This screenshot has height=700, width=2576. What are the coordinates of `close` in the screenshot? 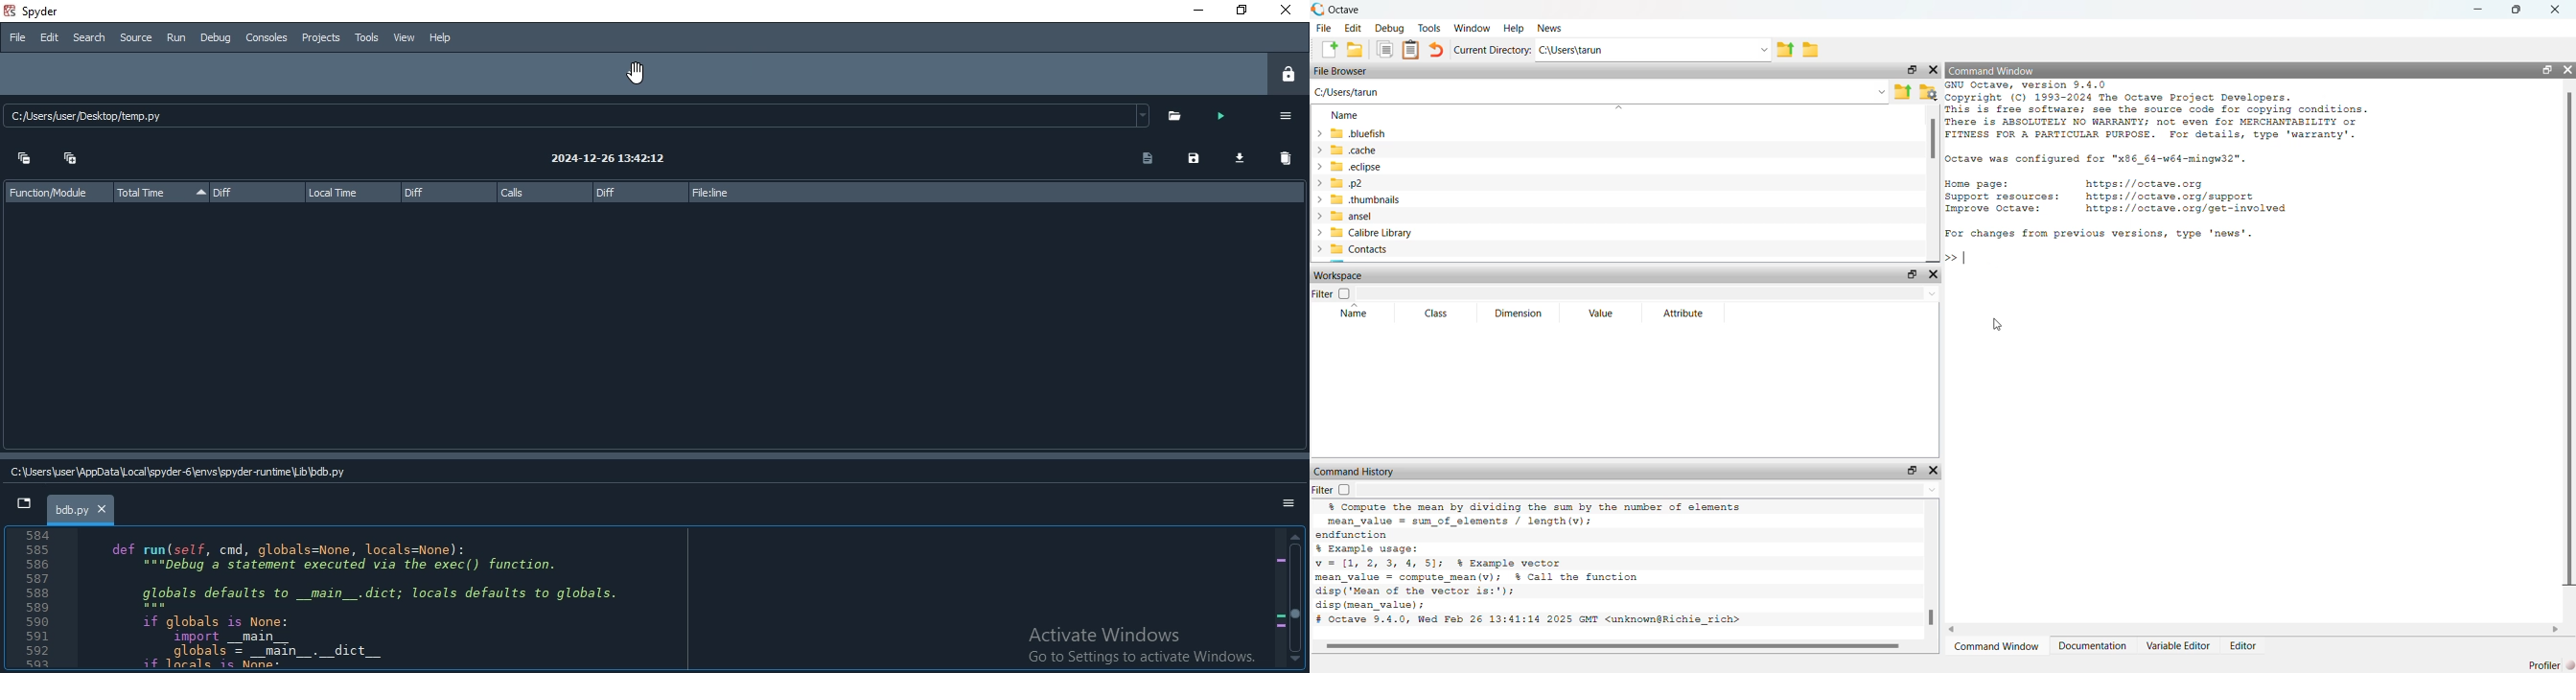 It's located at (1934, 70).